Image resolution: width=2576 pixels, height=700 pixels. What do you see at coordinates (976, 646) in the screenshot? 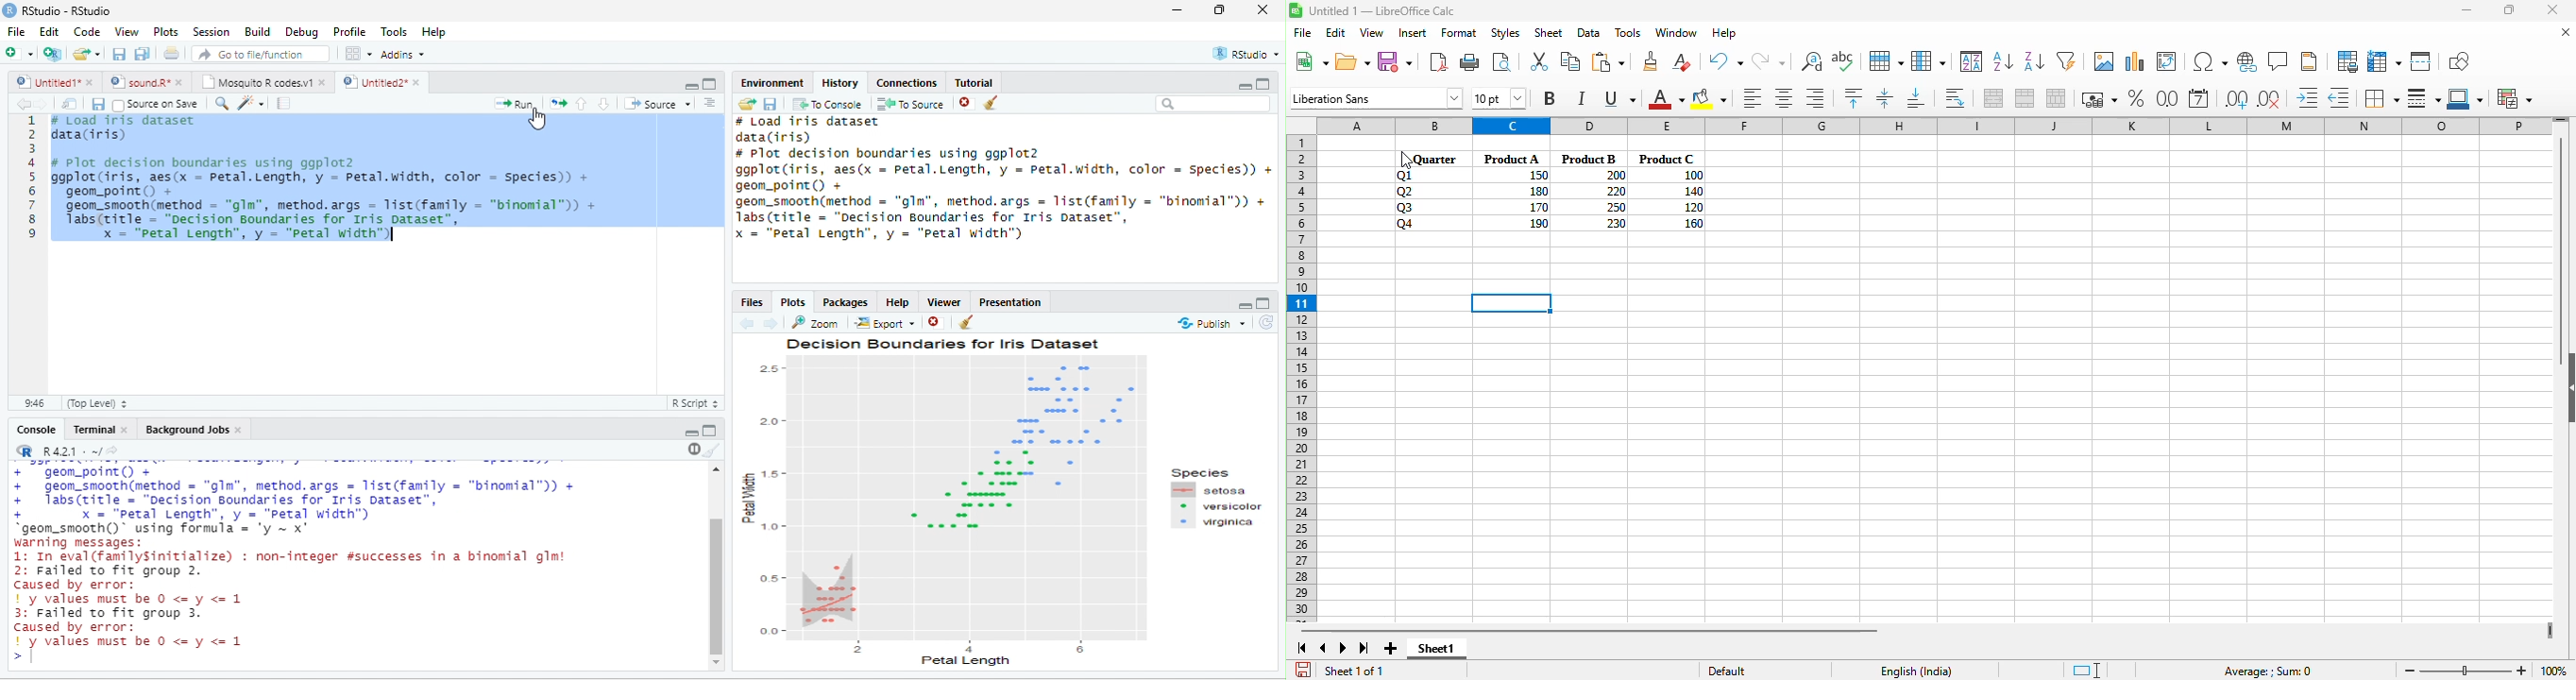
I see `Petal length meter` at bounding box center [976, 646].